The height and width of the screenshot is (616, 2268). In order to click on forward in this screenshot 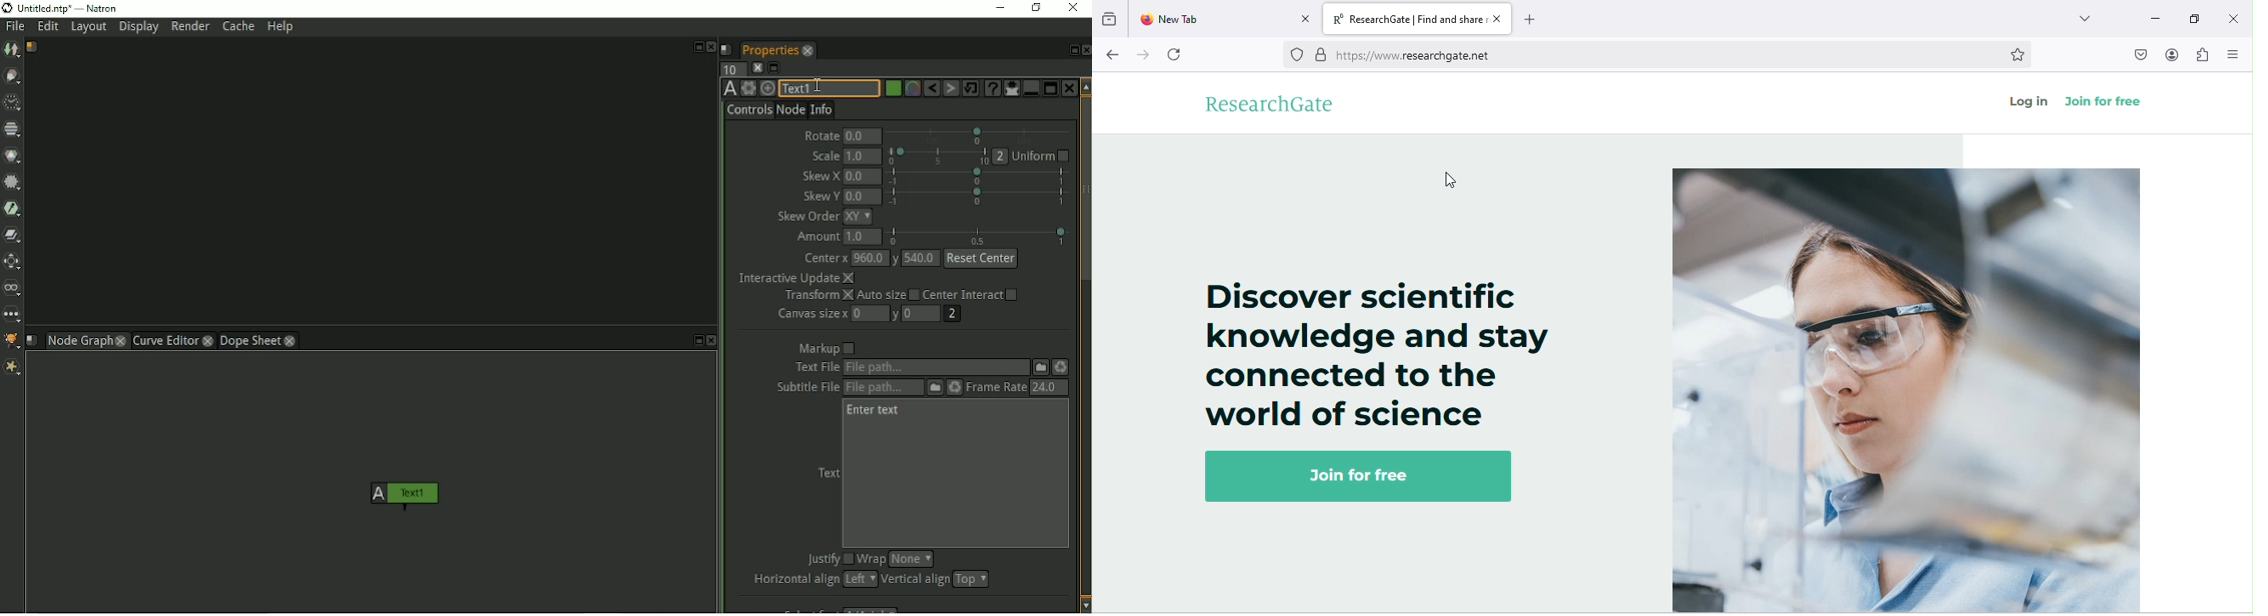, I will do `click(1147, 53)`.